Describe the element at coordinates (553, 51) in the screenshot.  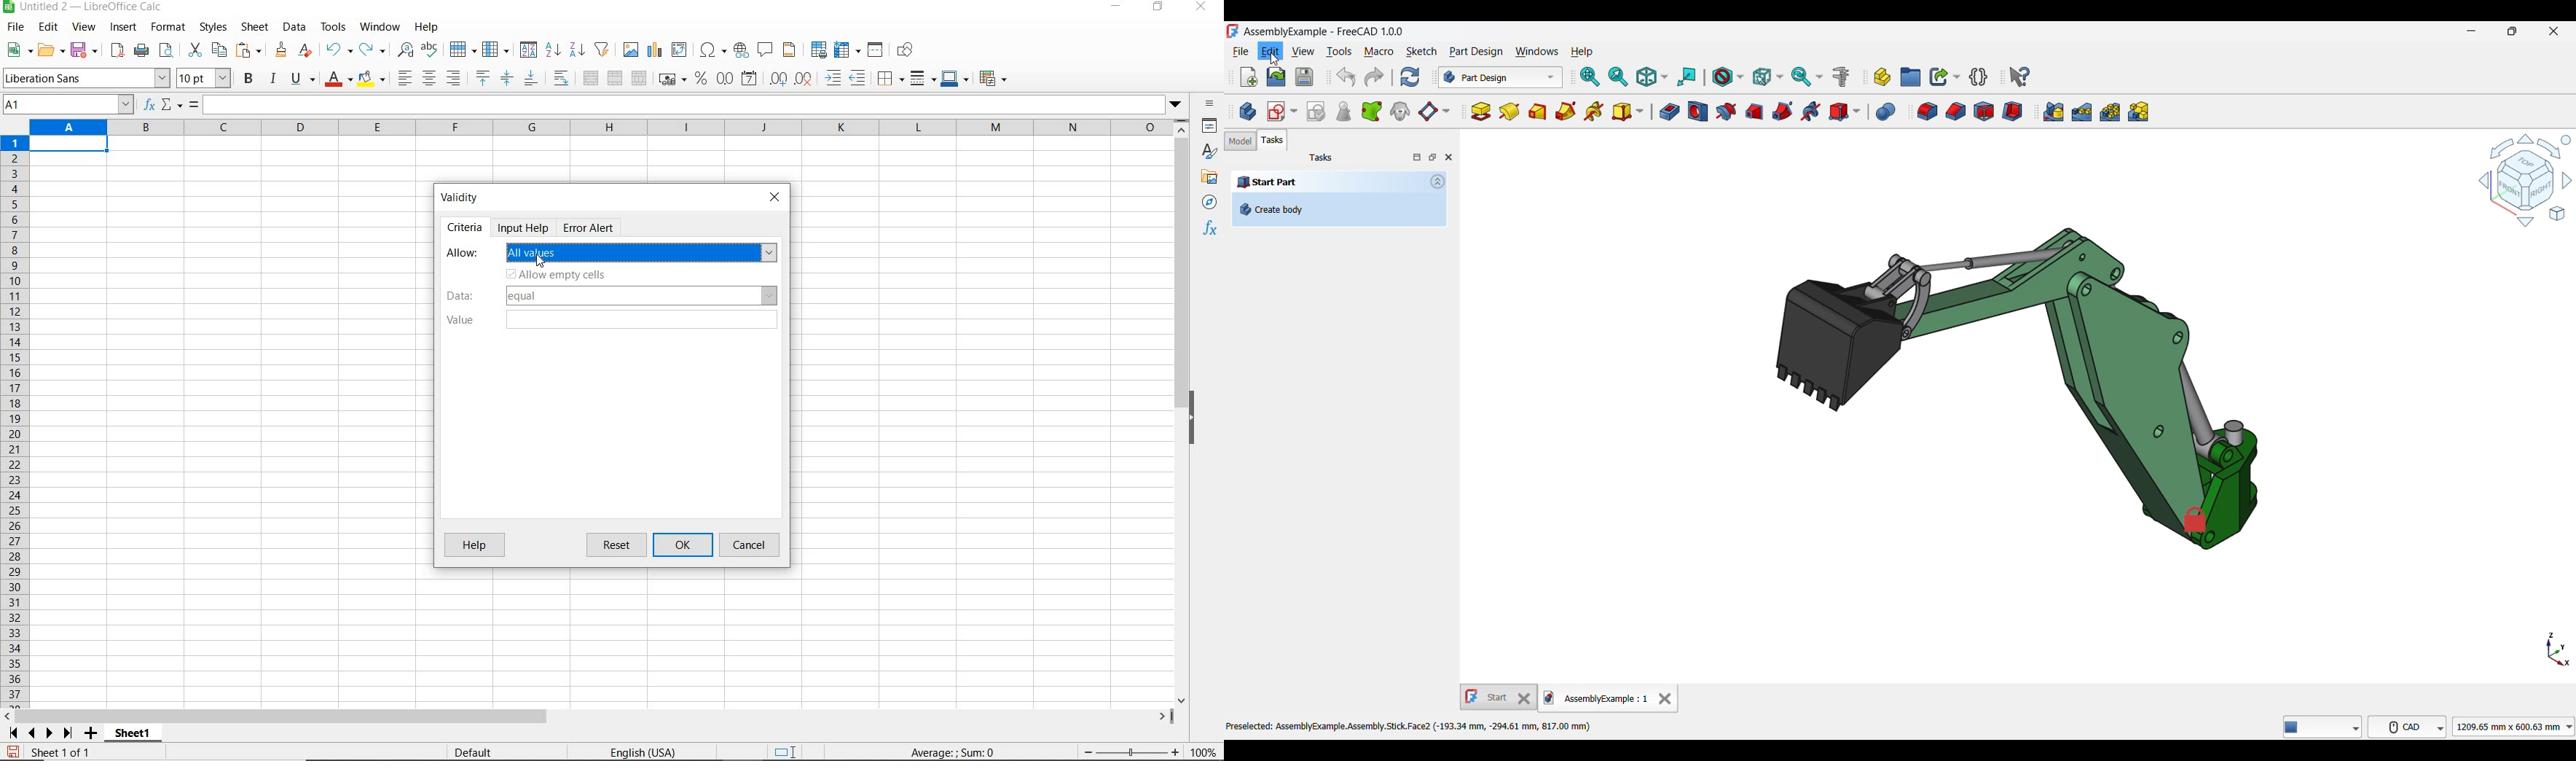
I see `sort ascending` at that location.